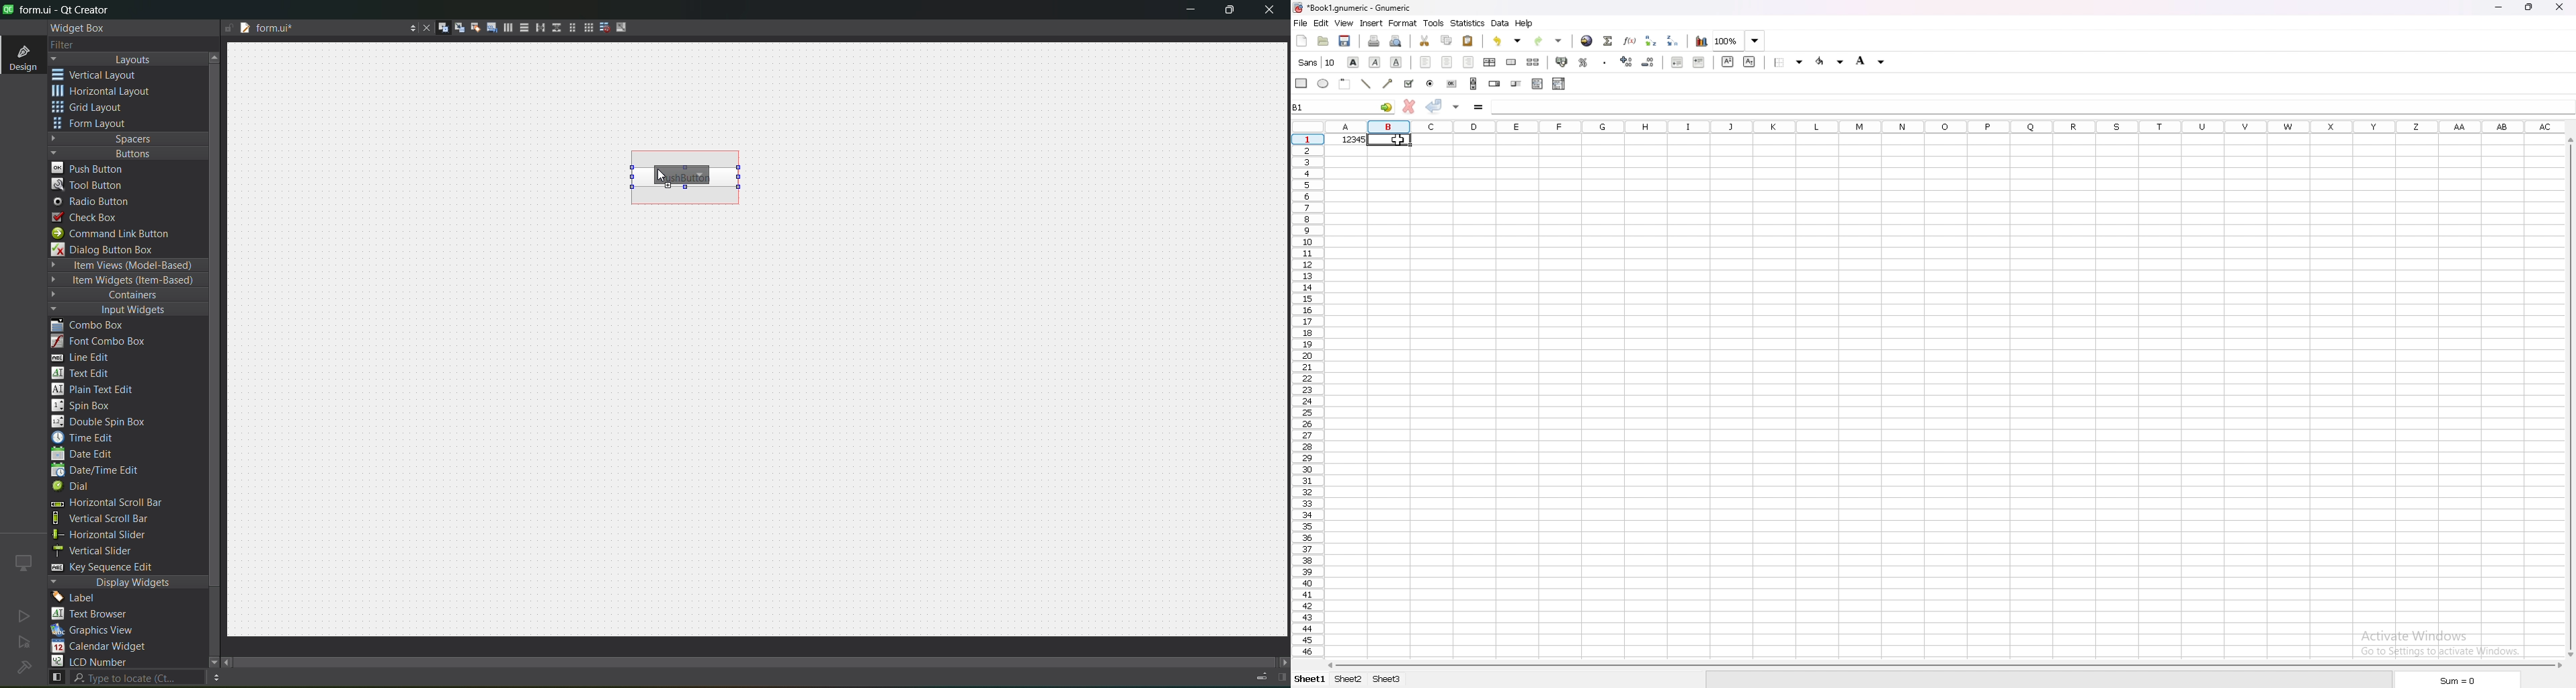 The image size is (2576, 700). What do you see at coordinates (520, 27) in the screenshot?
I see `layout vertically` at bounding box center [520, 27].